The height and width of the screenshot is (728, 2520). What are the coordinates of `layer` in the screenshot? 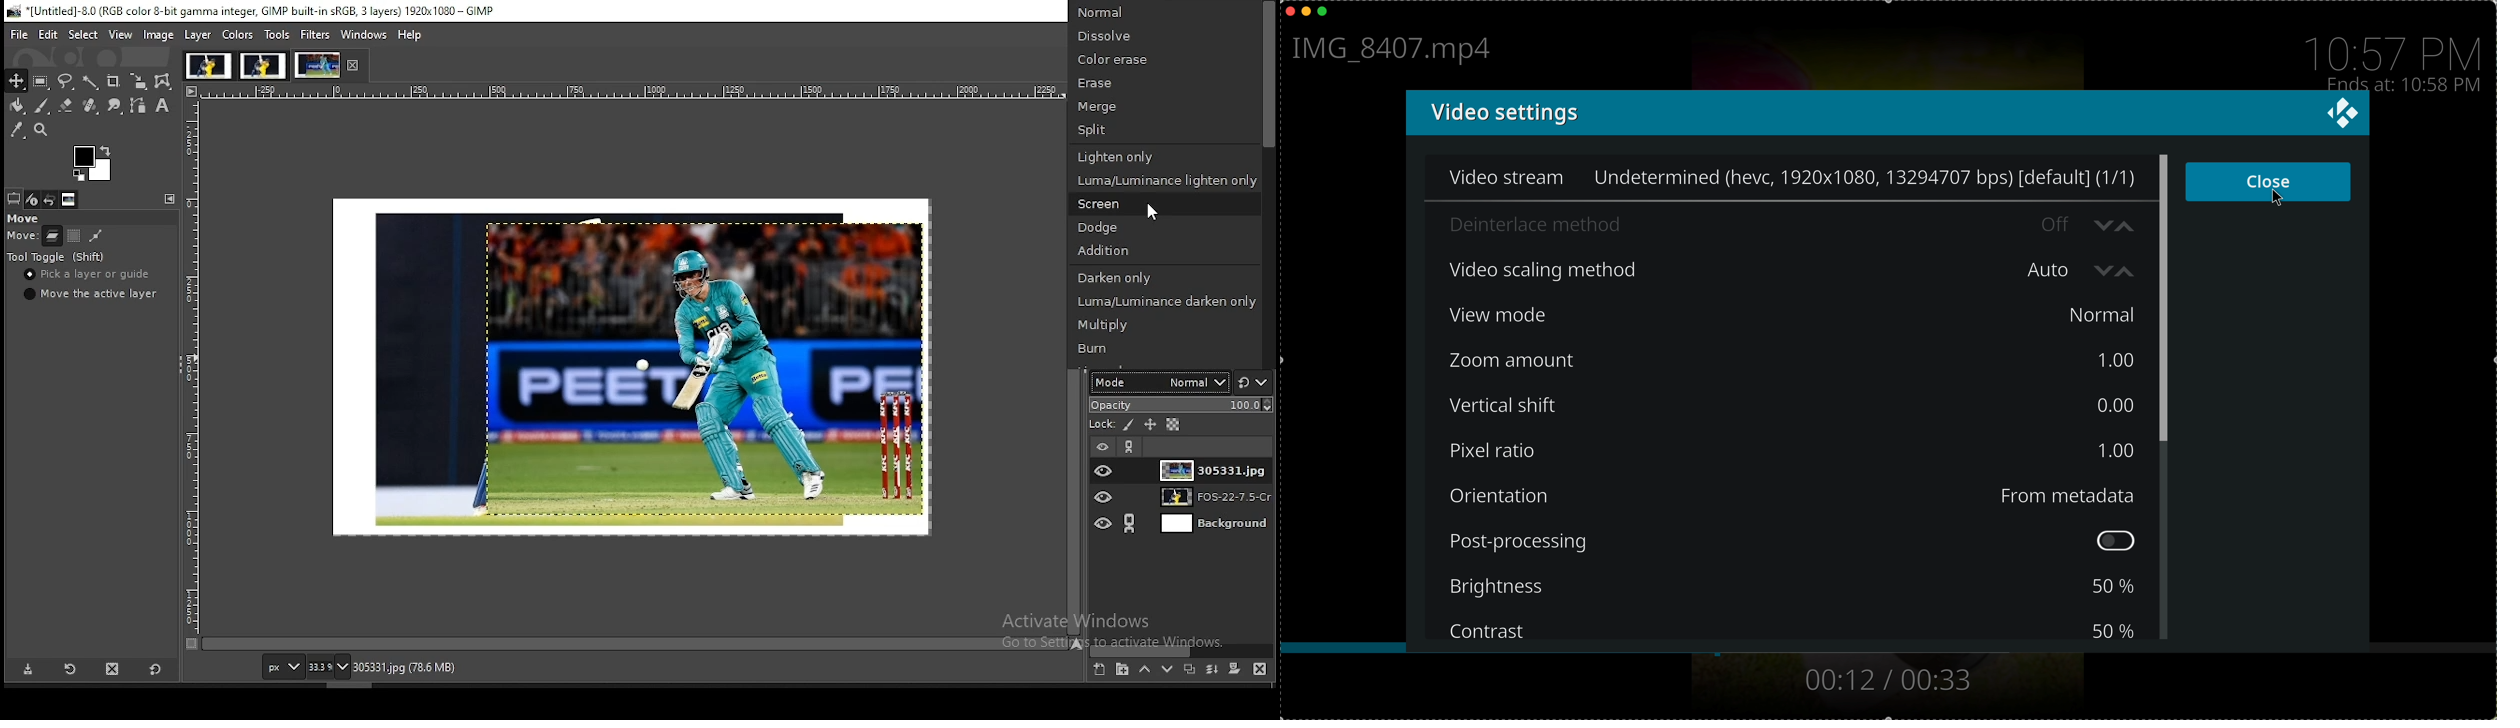 It's located at (1216, 469).